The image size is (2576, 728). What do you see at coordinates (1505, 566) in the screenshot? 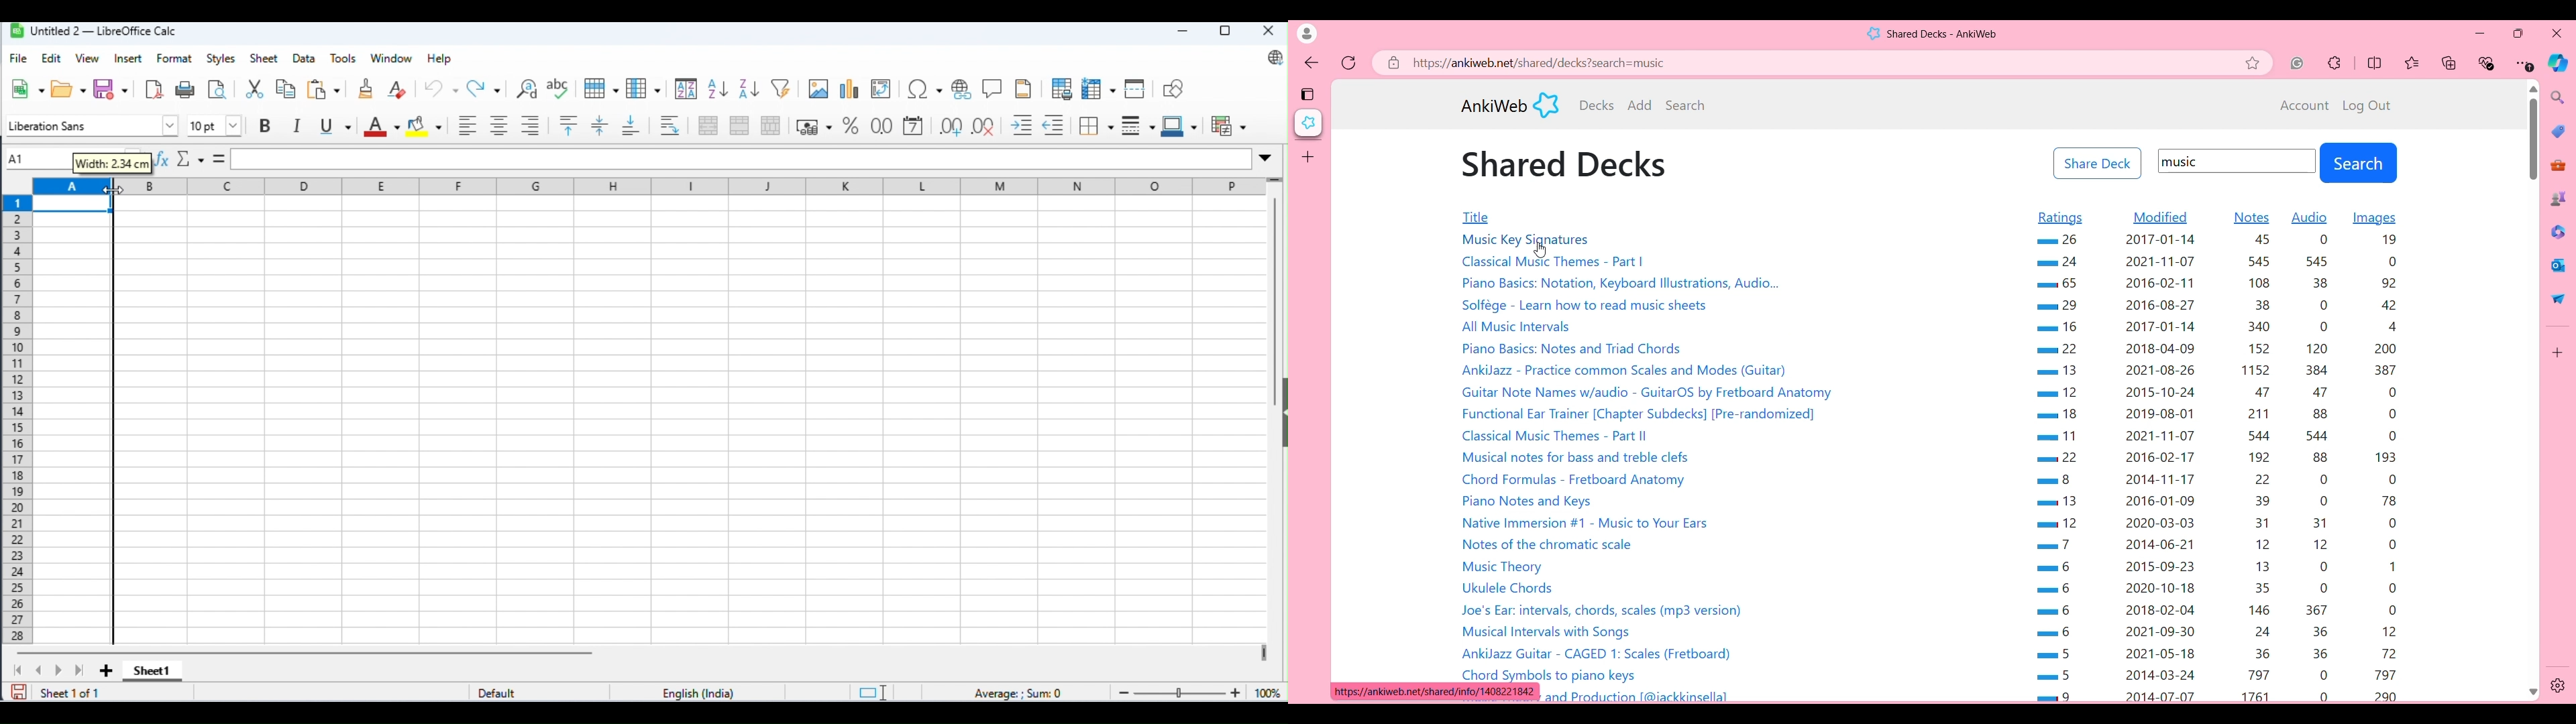
I see `Music Theory` at bounding box center [1505, 566].